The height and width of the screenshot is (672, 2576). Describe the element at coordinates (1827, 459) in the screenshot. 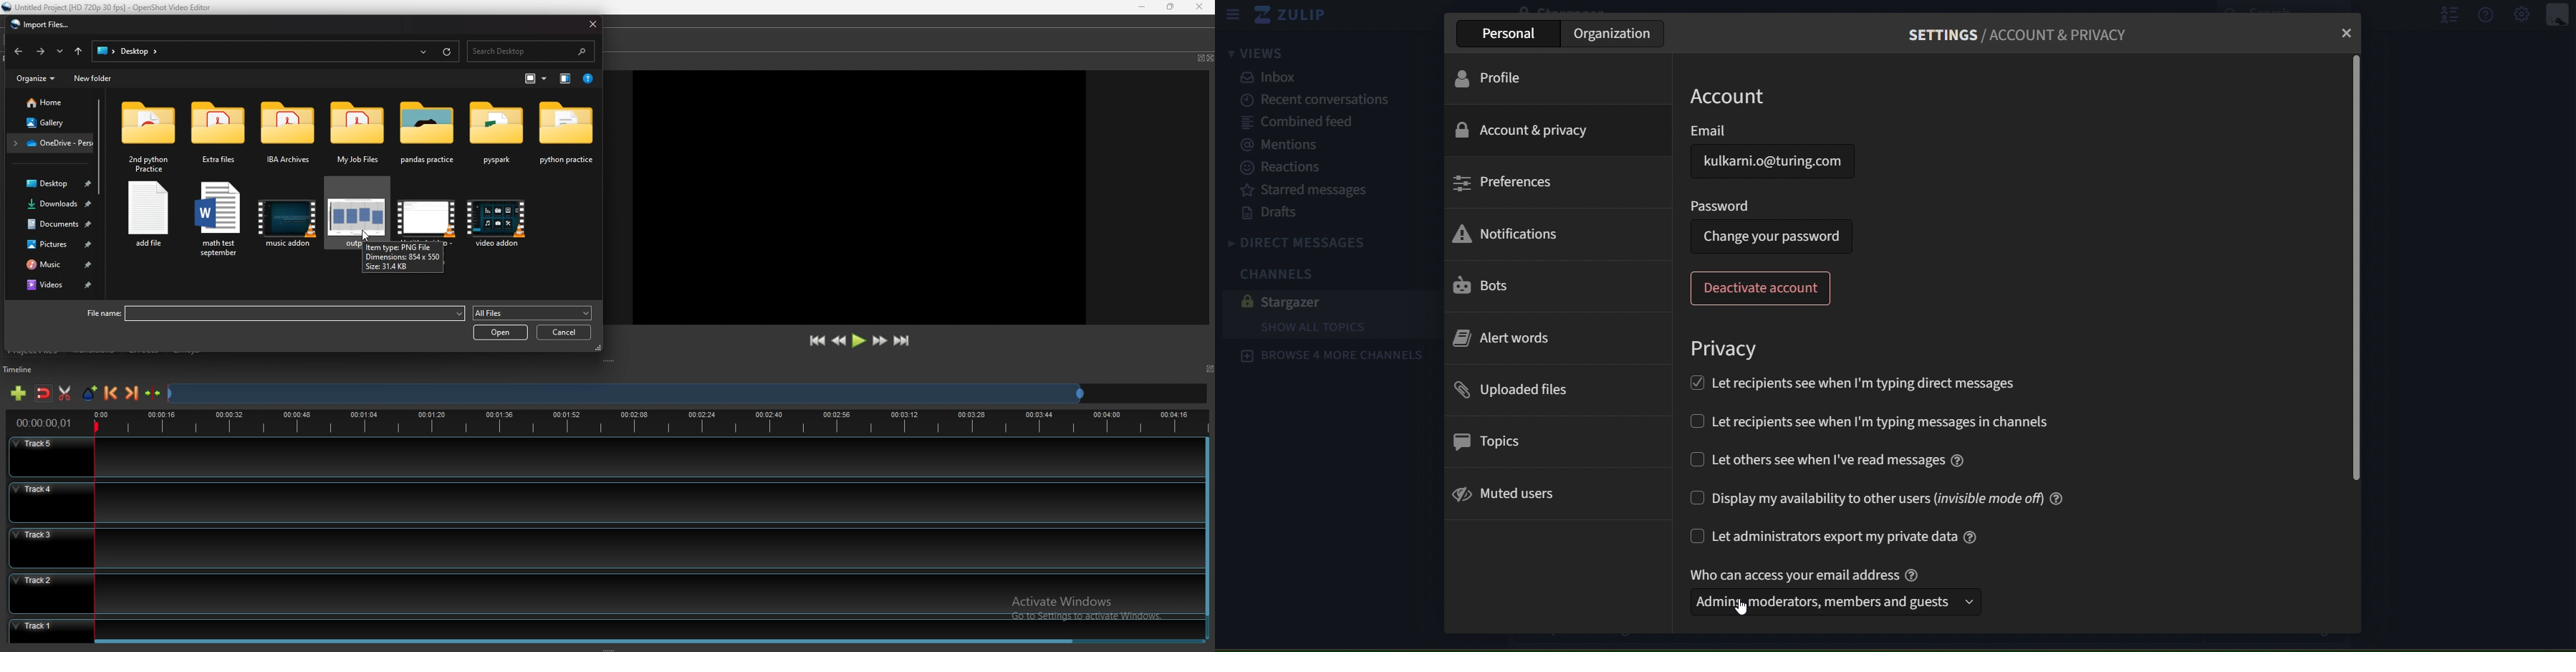

I see `let others see when i've read messages` at that location.